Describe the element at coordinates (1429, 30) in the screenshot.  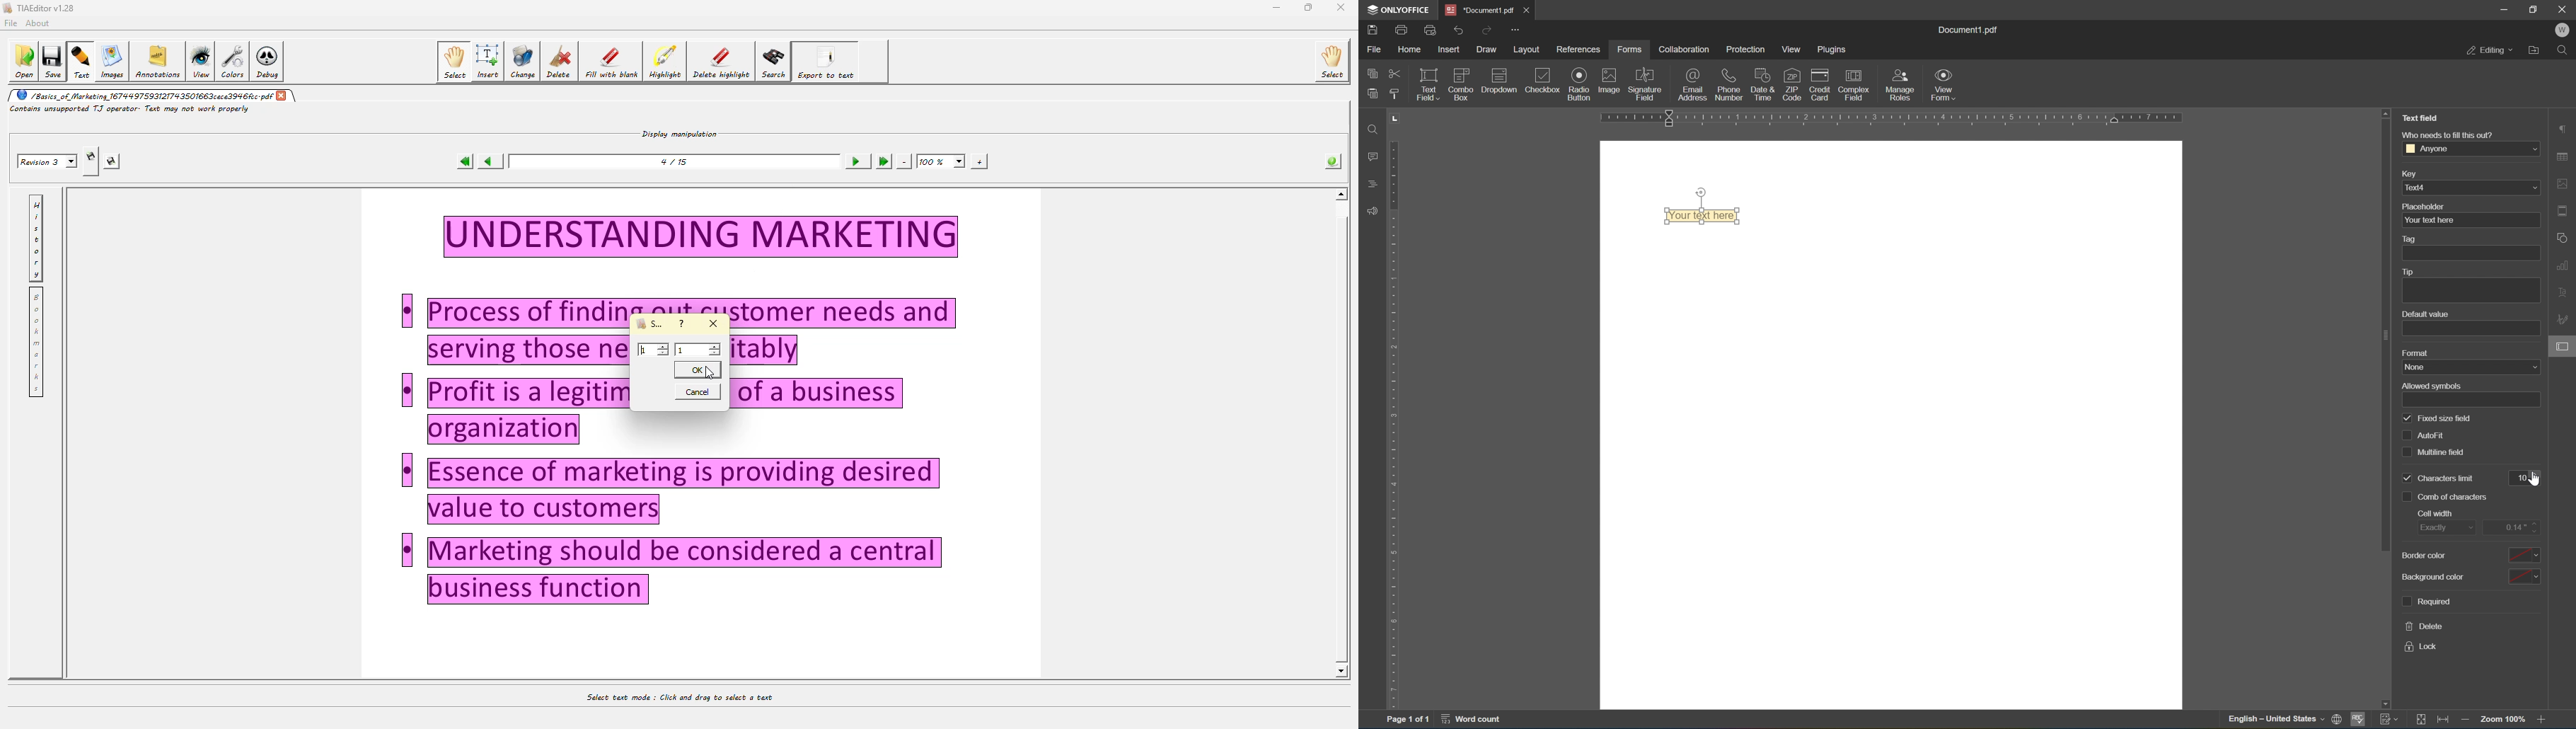
I see `quick print` at that location.